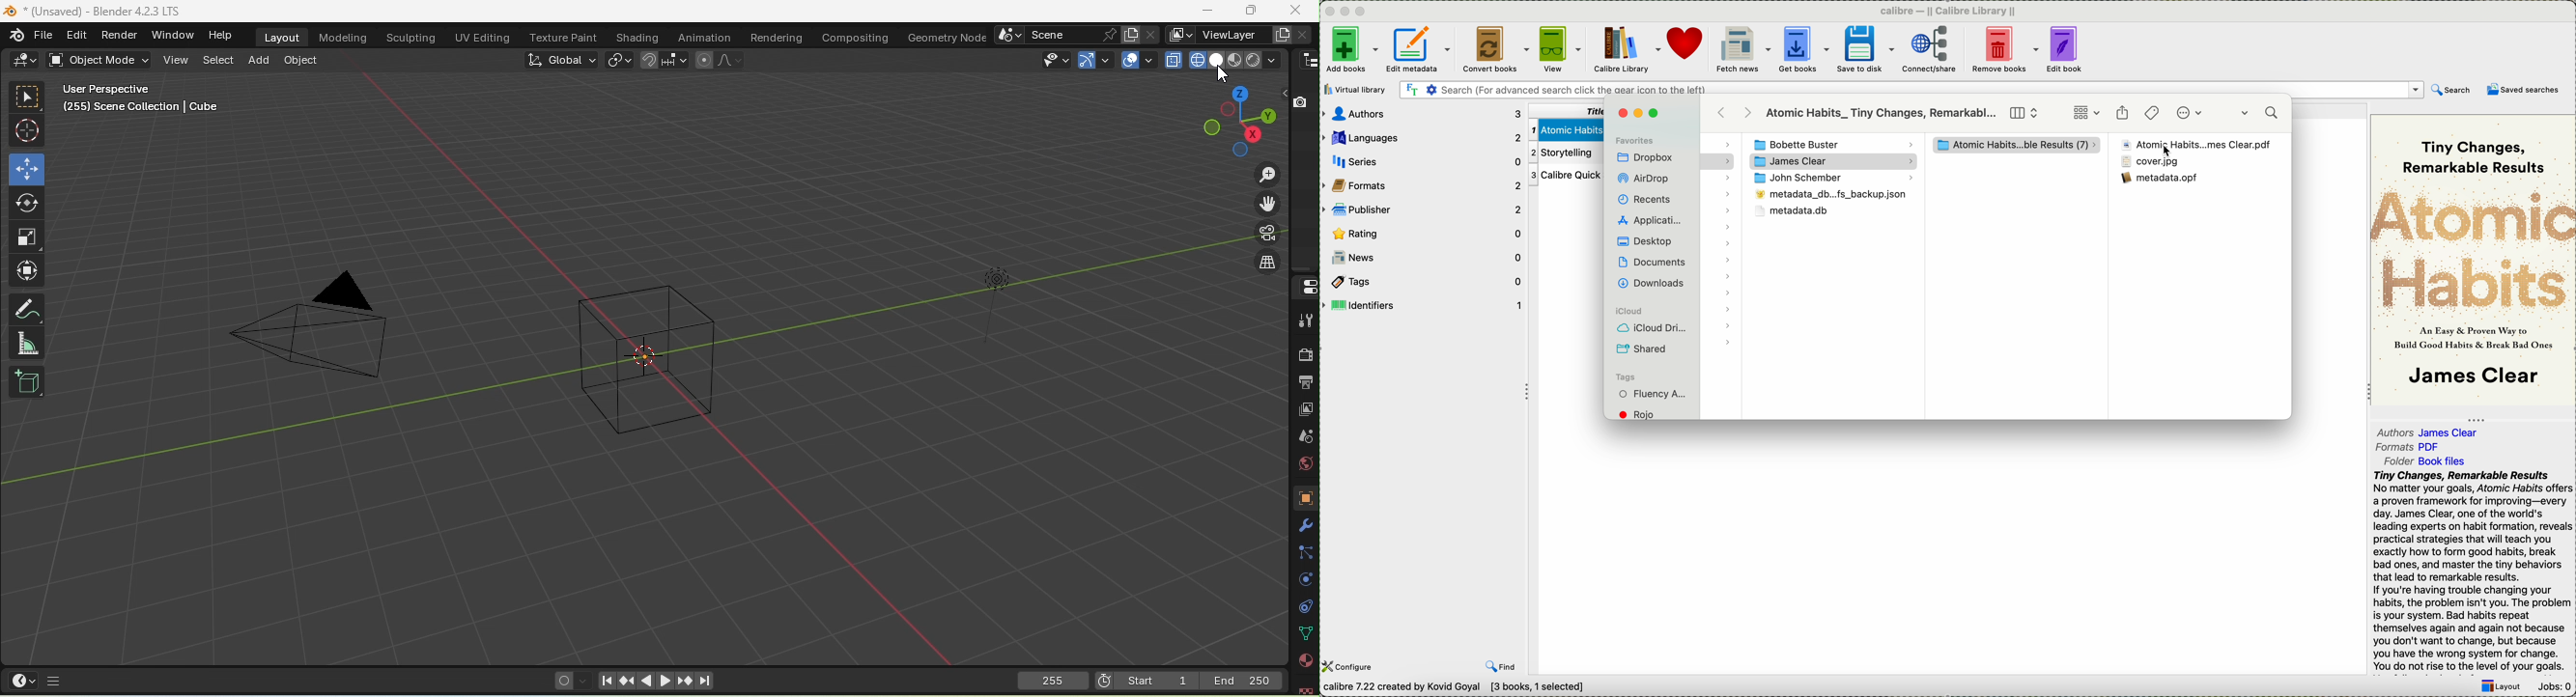 This screenshot has height=700, width=2576. What do you see at coordinates (1656, 113) in the screenshot?
I see `maximize window` at bounding box center [1656, 113].